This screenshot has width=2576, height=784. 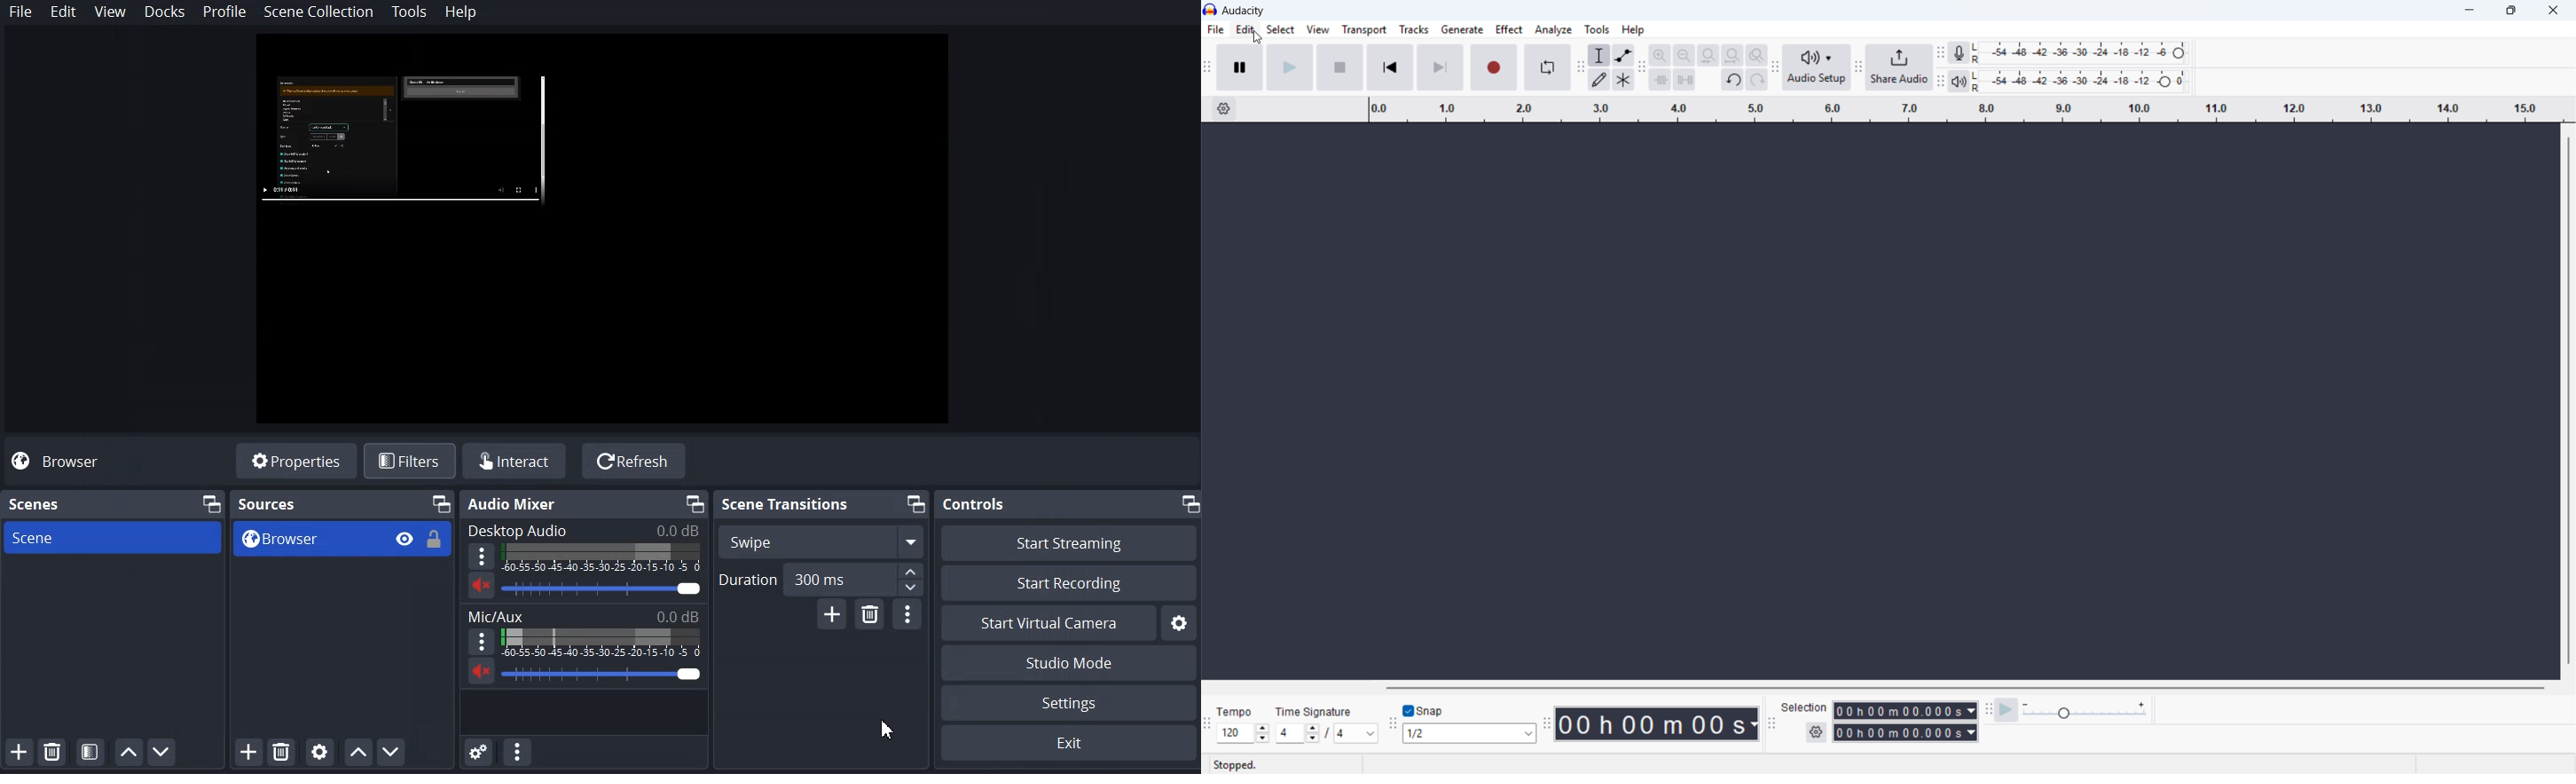 What do you see at coordinates (2083, 53) in the screenshot?
I see `recording level` at bounding box center [2083, 53].